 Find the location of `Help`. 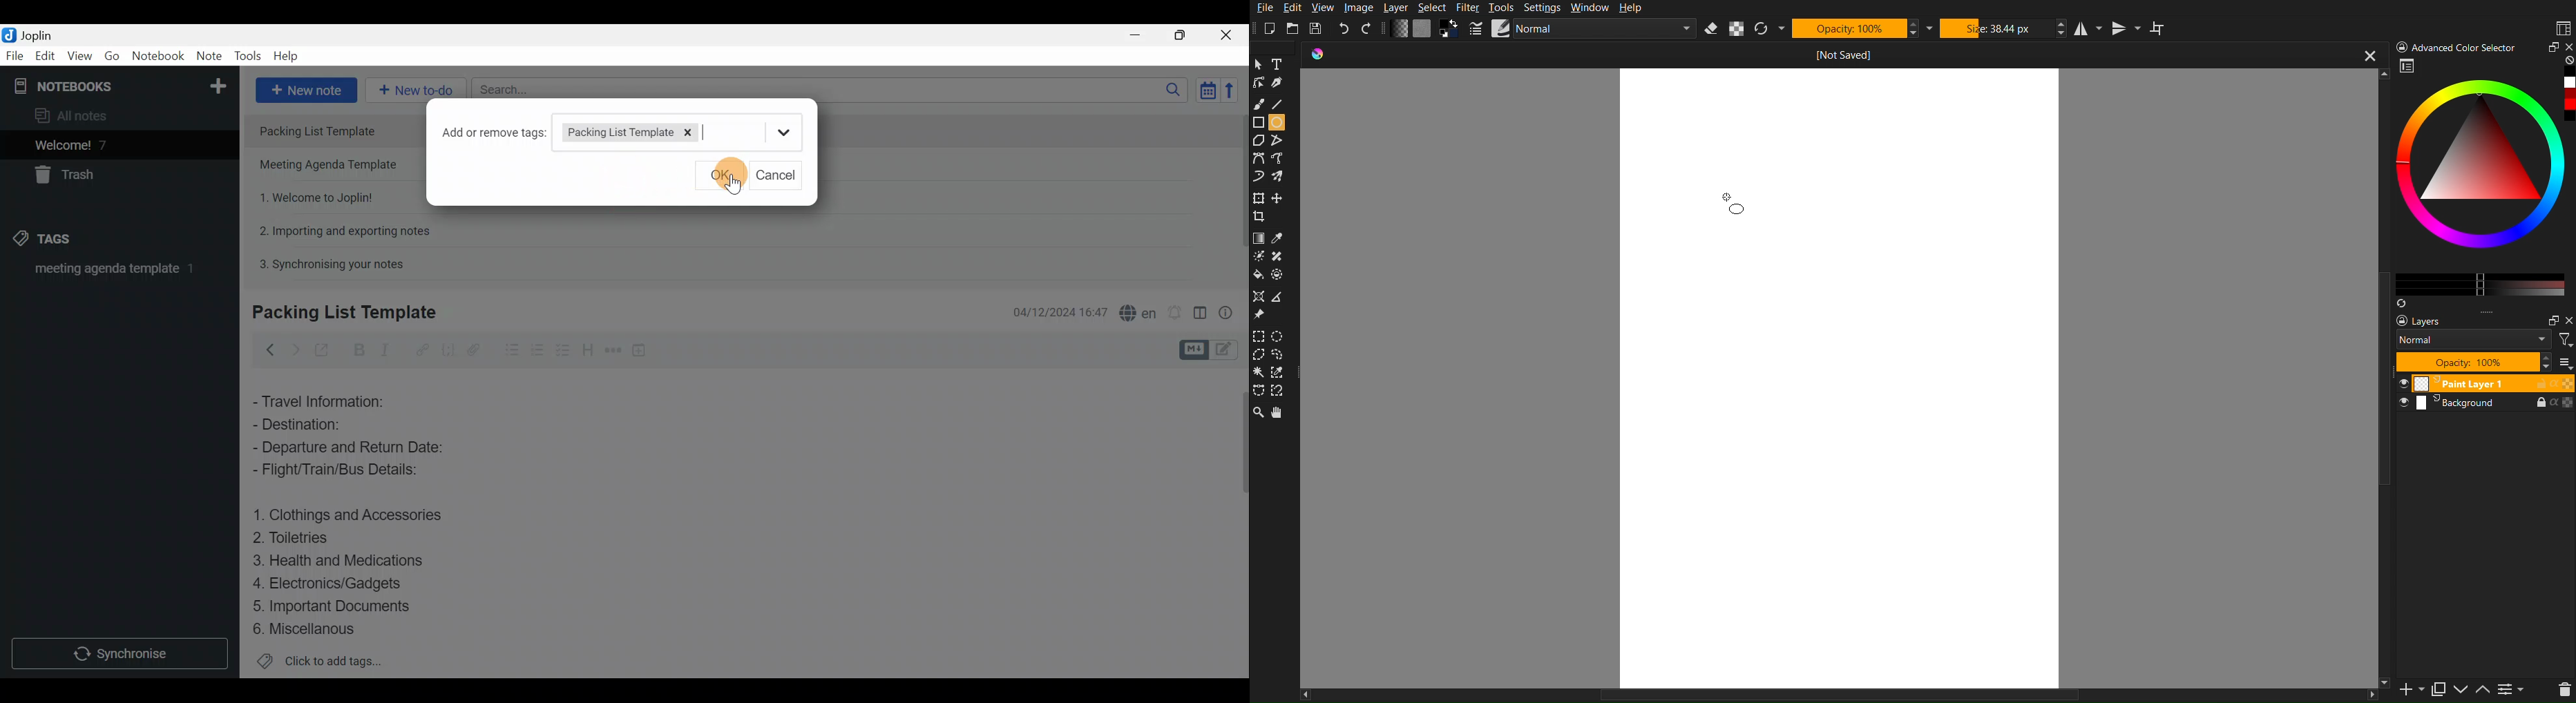

Help is located at coordinates (1634, 8).